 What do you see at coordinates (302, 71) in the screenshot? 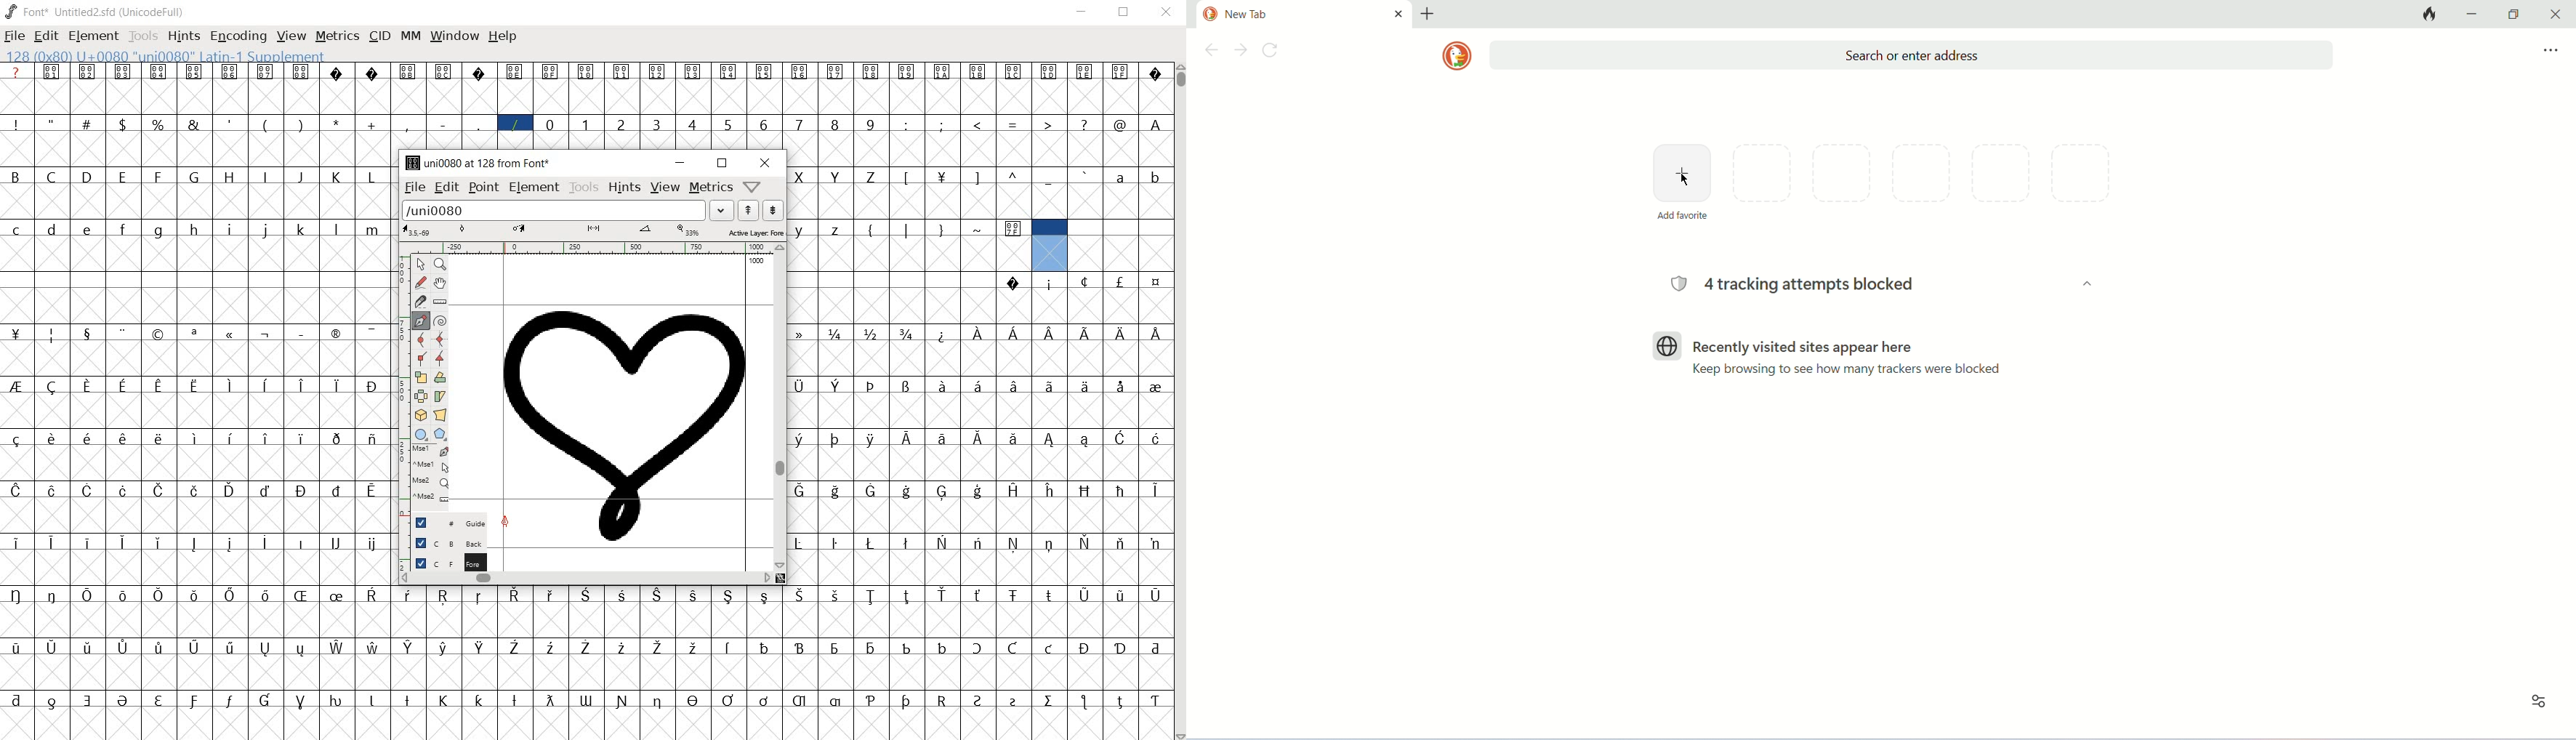
I see `glyph` at bounding box center [302, 71].